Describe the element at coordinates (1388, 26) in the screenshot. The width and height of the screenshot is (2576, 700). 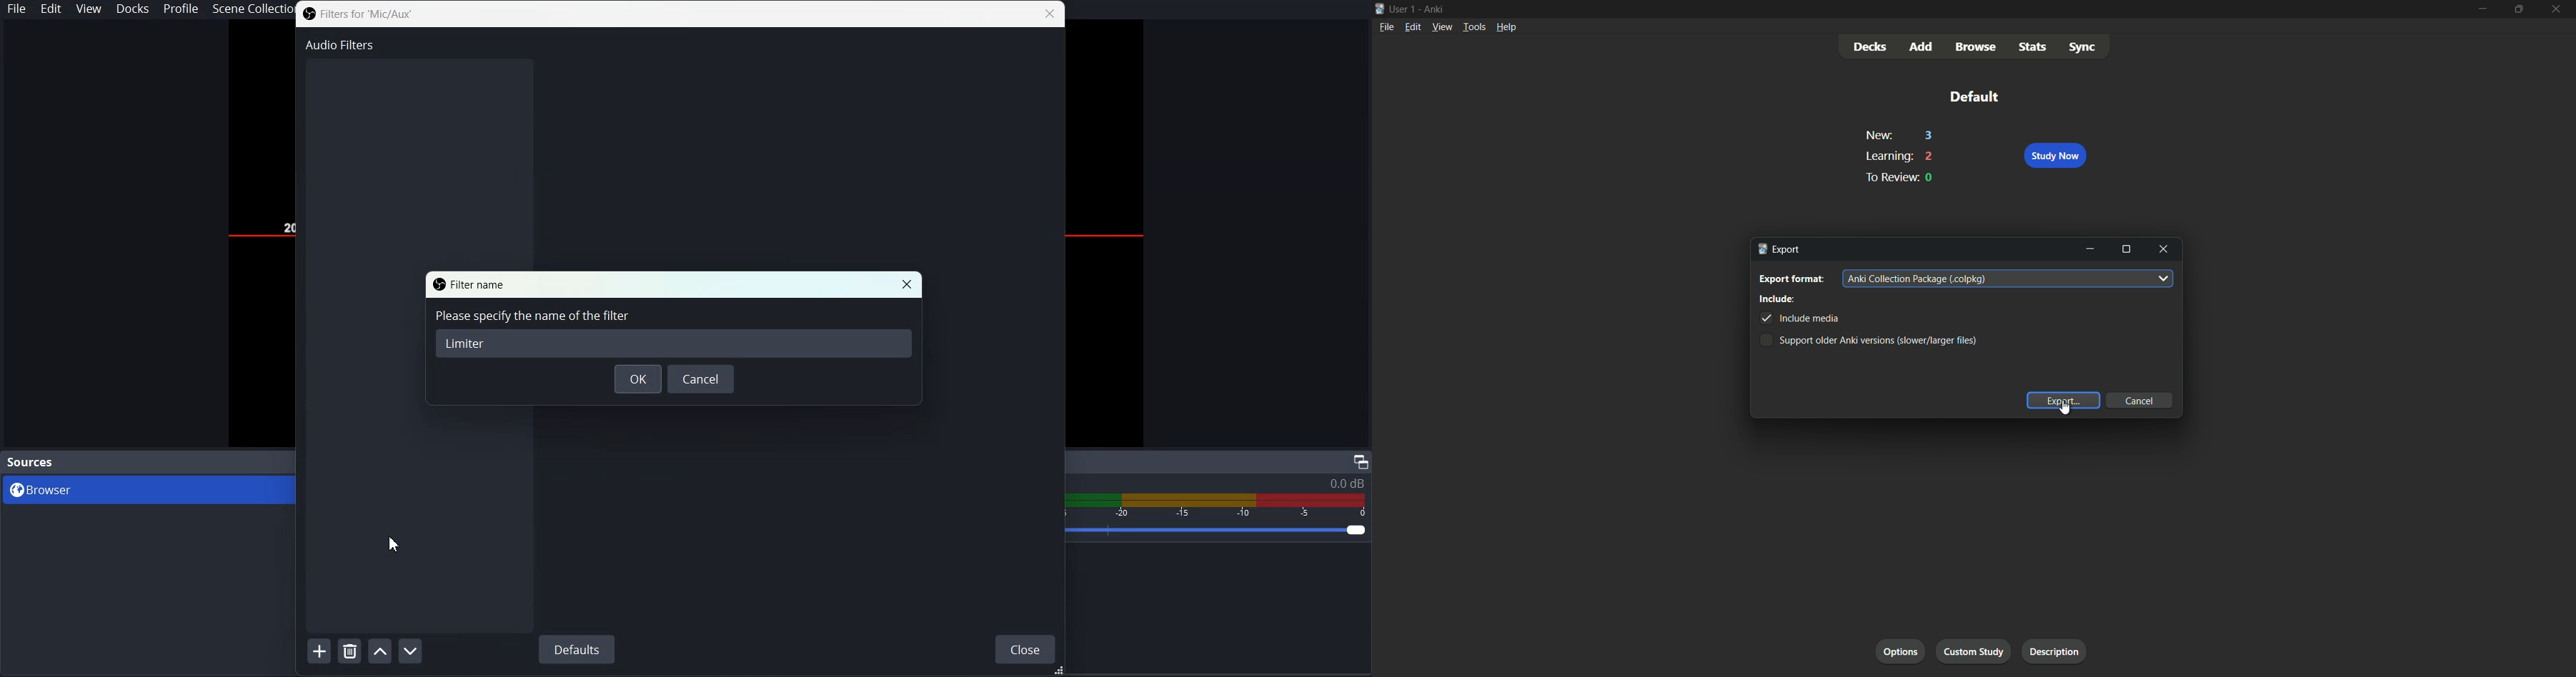
I see `file menu` at that location.